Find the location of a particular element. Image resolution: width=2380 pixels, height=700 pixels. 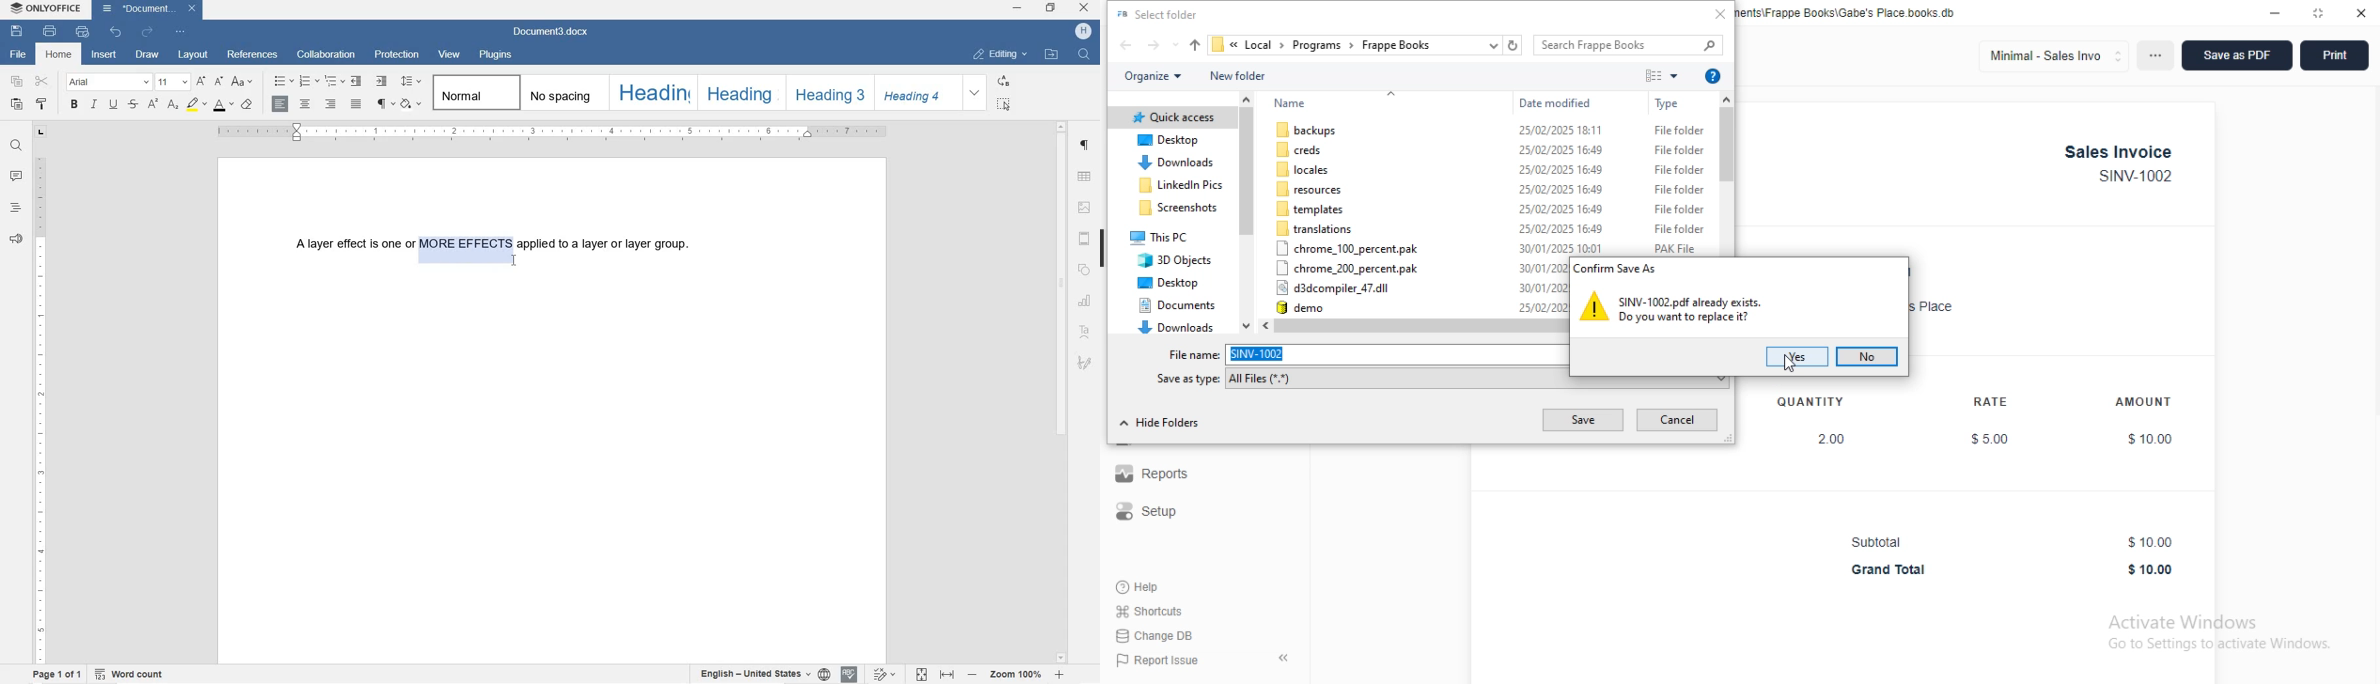

hide folders is located at coordinates (1159, 423).